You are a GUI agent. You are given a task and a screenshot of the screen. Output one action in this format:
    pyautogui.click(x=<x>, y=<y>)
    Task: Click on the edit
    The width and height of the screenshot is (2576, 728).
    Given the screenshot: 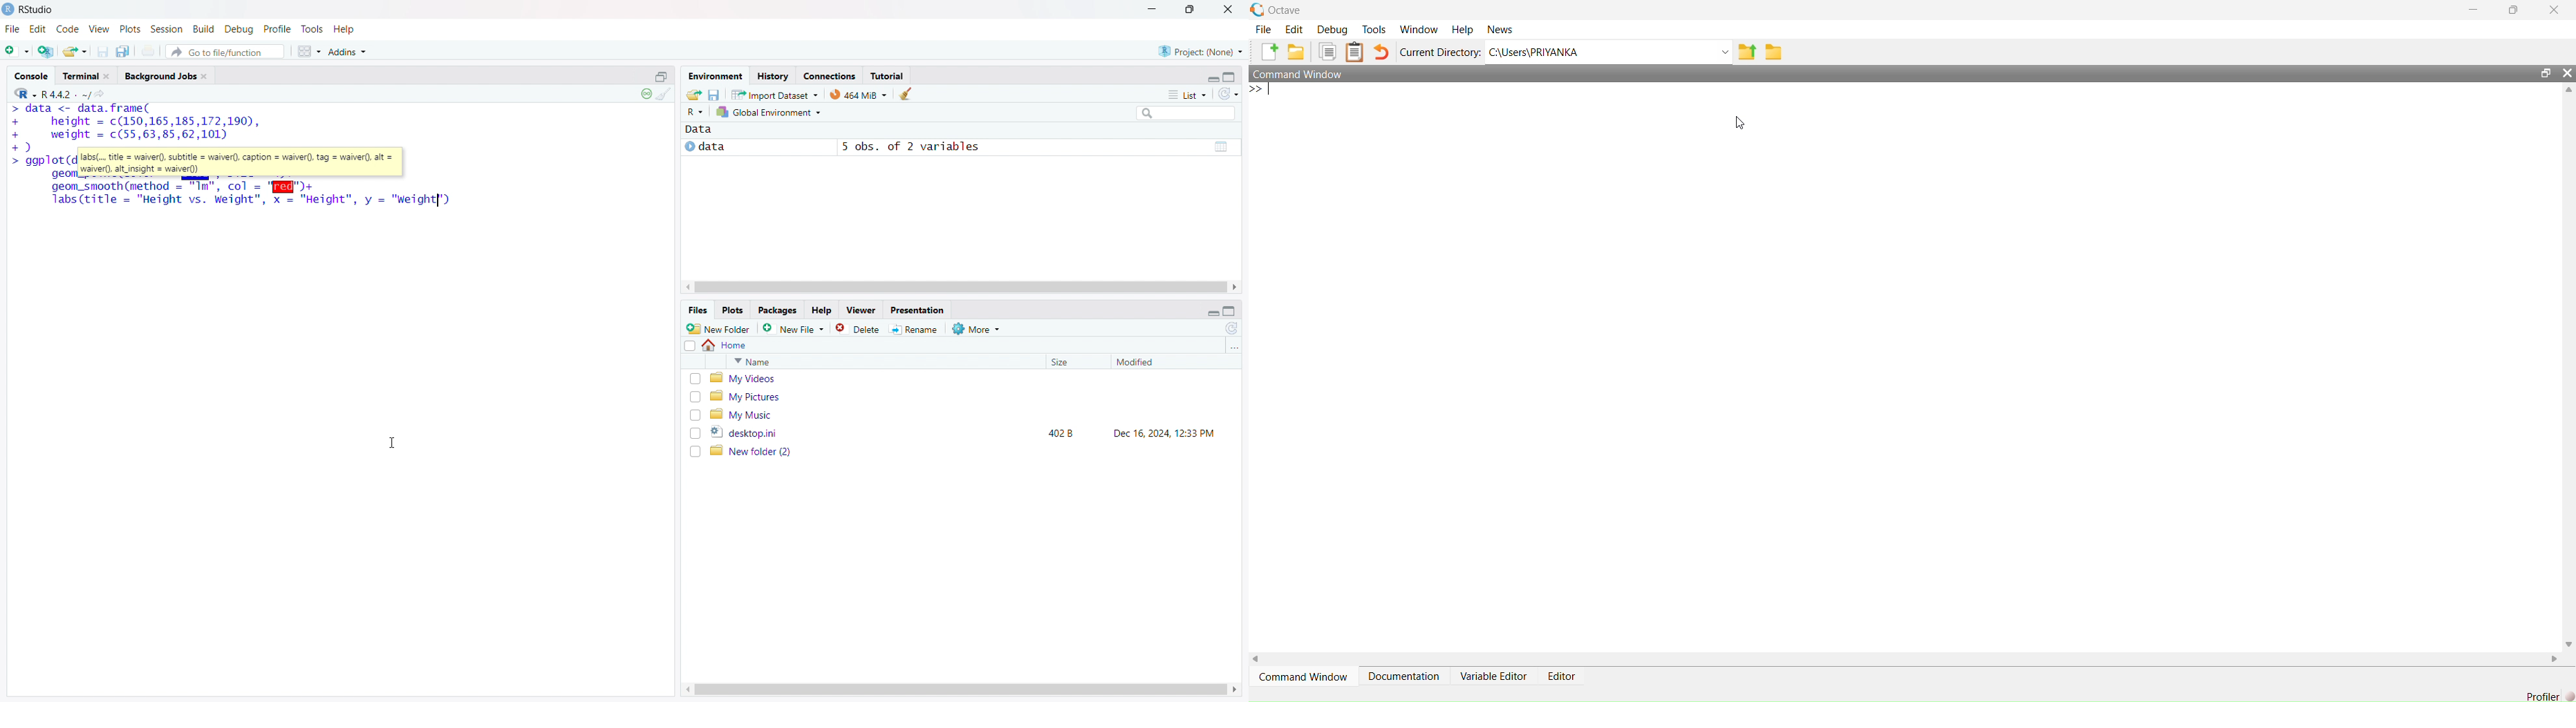 What is the action you would take?
    pyautogui.click(x=38, y=29)
    